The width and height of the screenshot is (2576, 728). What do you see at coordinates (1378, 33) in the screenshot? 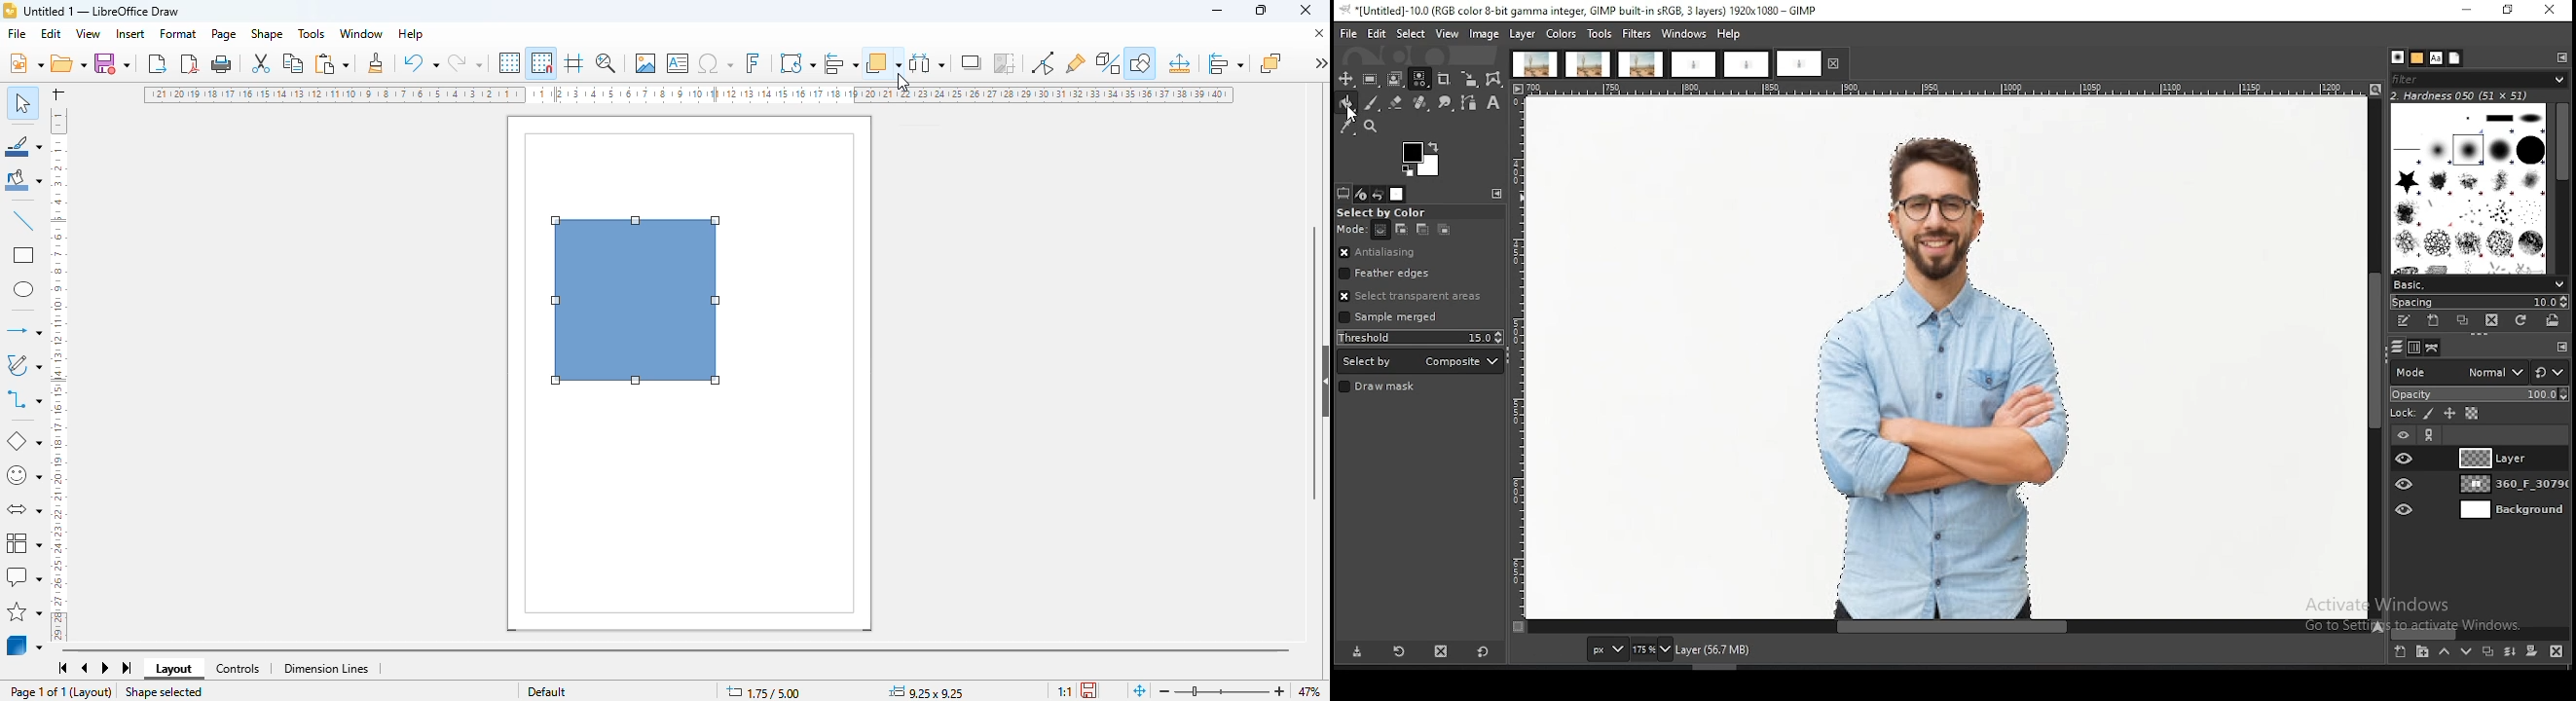
I see `edit` at bounding box center [1378, 33].